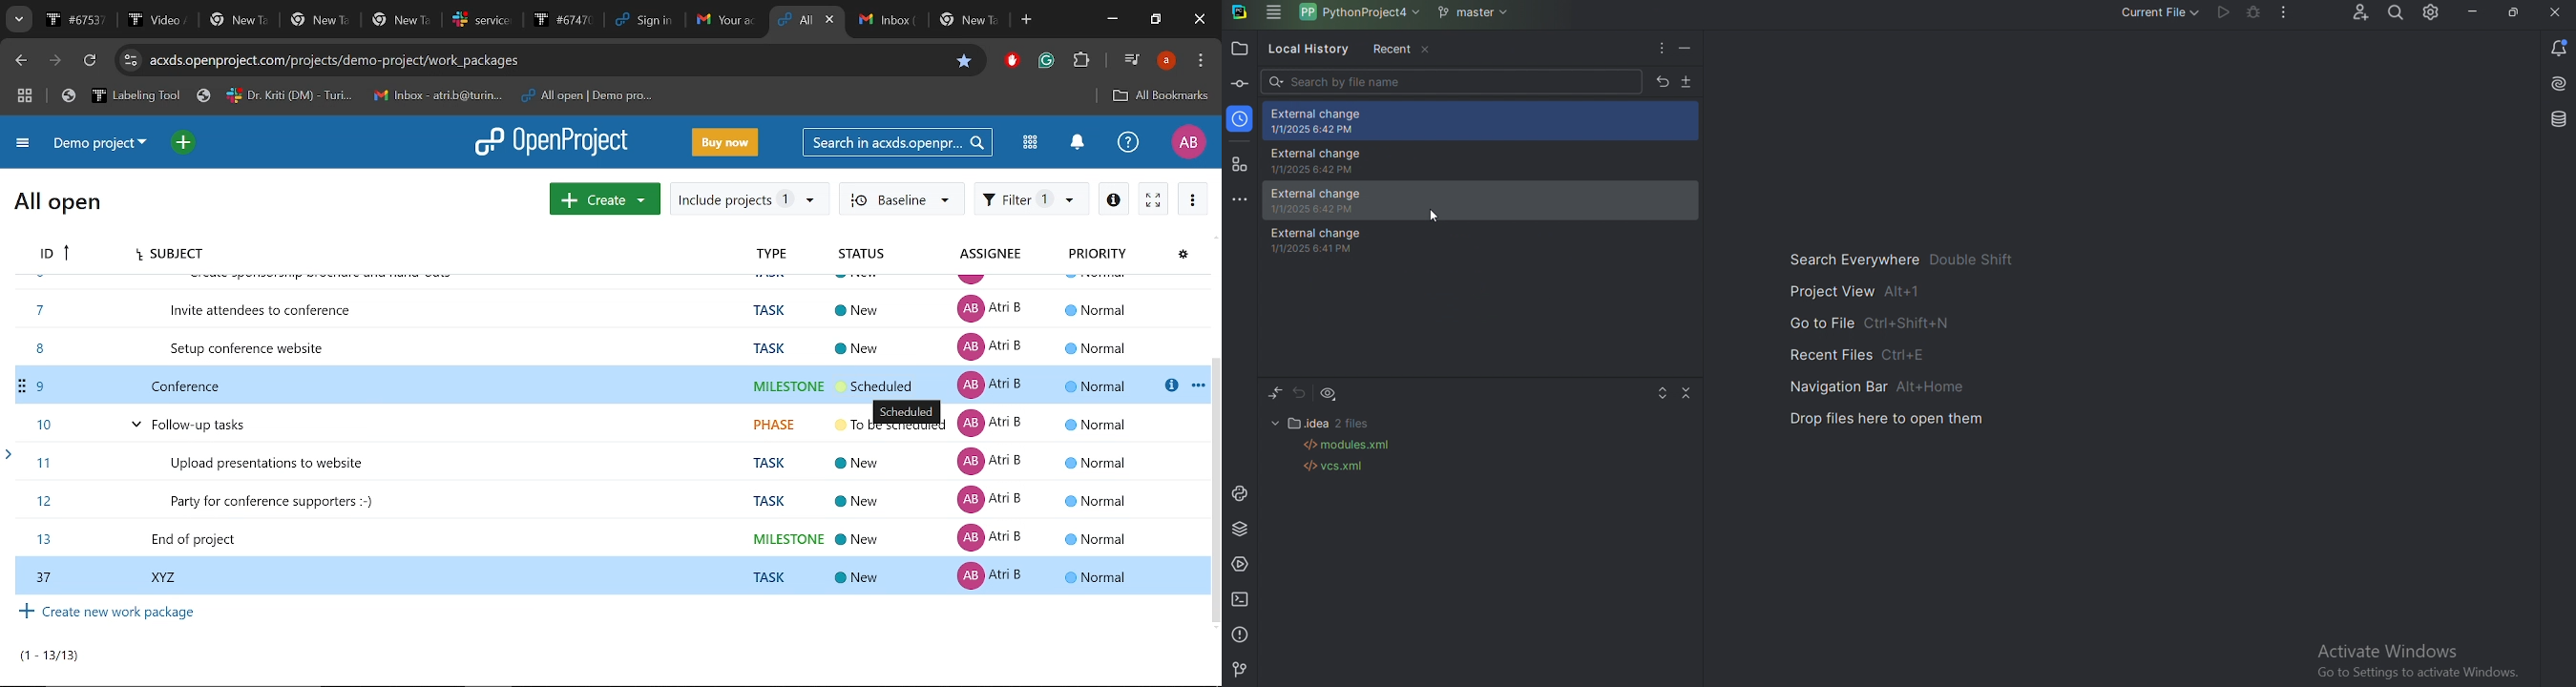  I want to click on Next page, so click(58, 60).